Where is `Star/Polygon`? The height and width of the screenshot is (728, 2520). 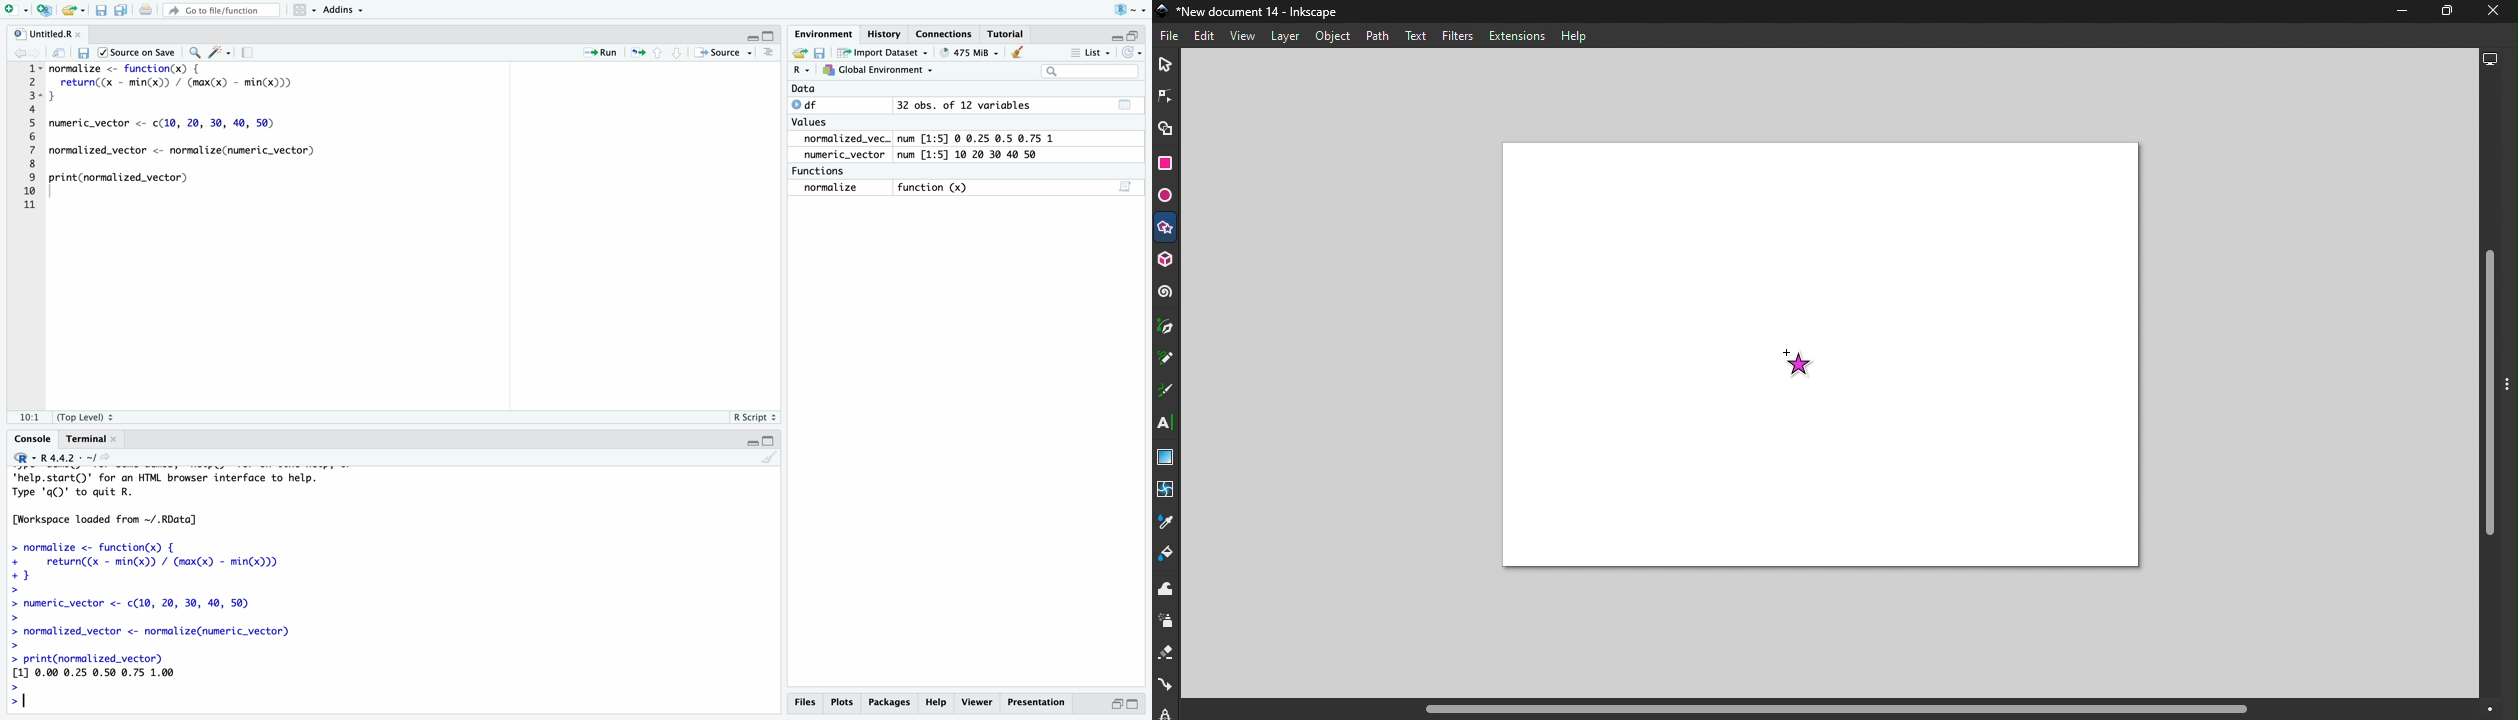
Star/Polygon is located at coordinates (1166, 230).